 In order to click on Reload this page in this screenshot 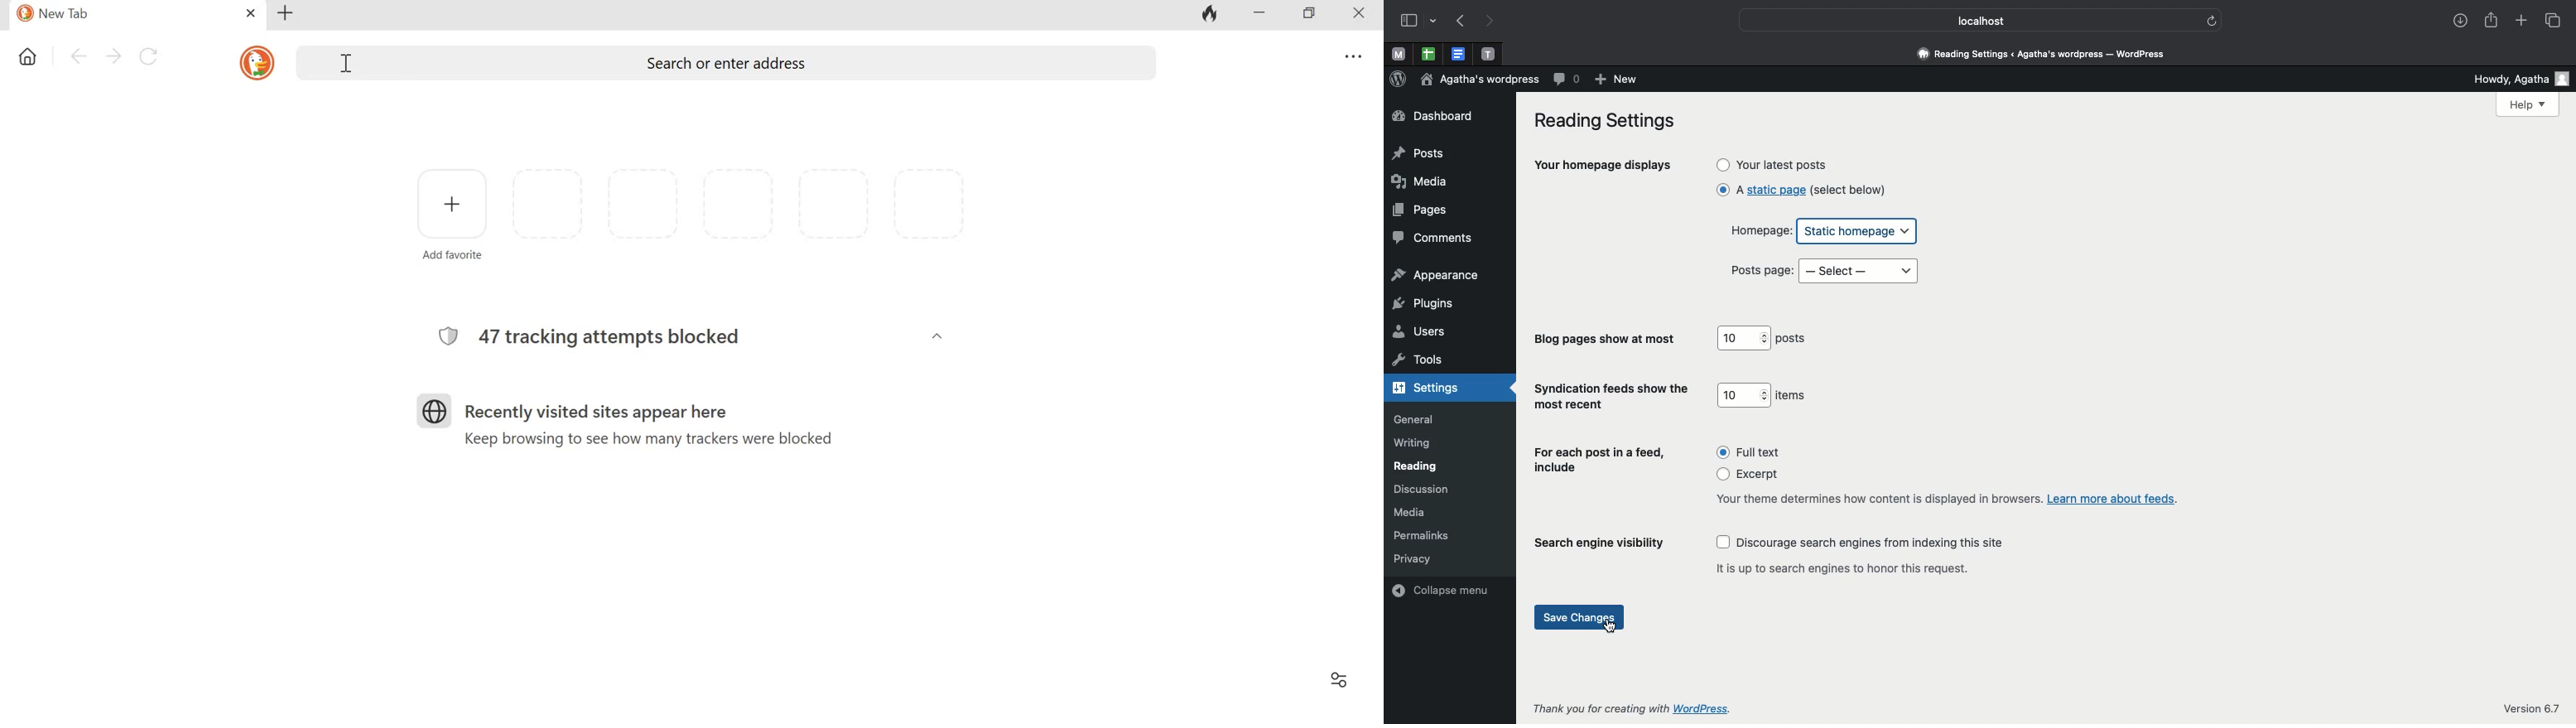, I will do `click(151, 55)`.